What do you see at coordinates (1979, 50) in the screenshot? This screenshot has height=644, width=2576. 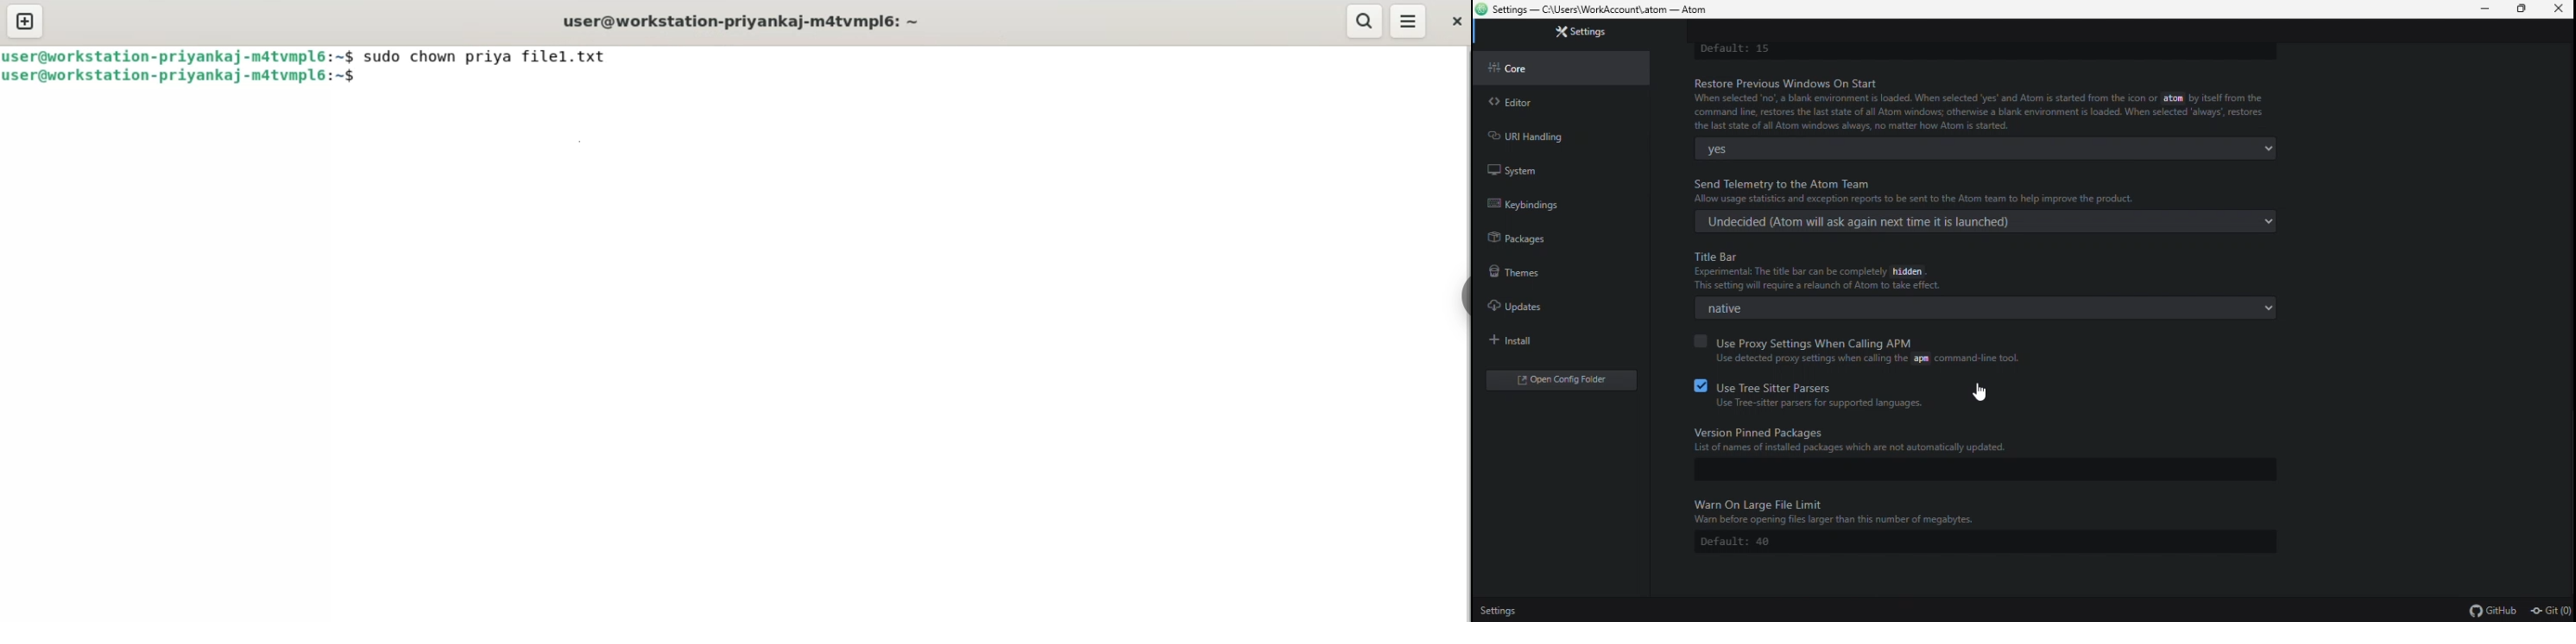 I see `Default: 15` at bounding box center [1979, 50].